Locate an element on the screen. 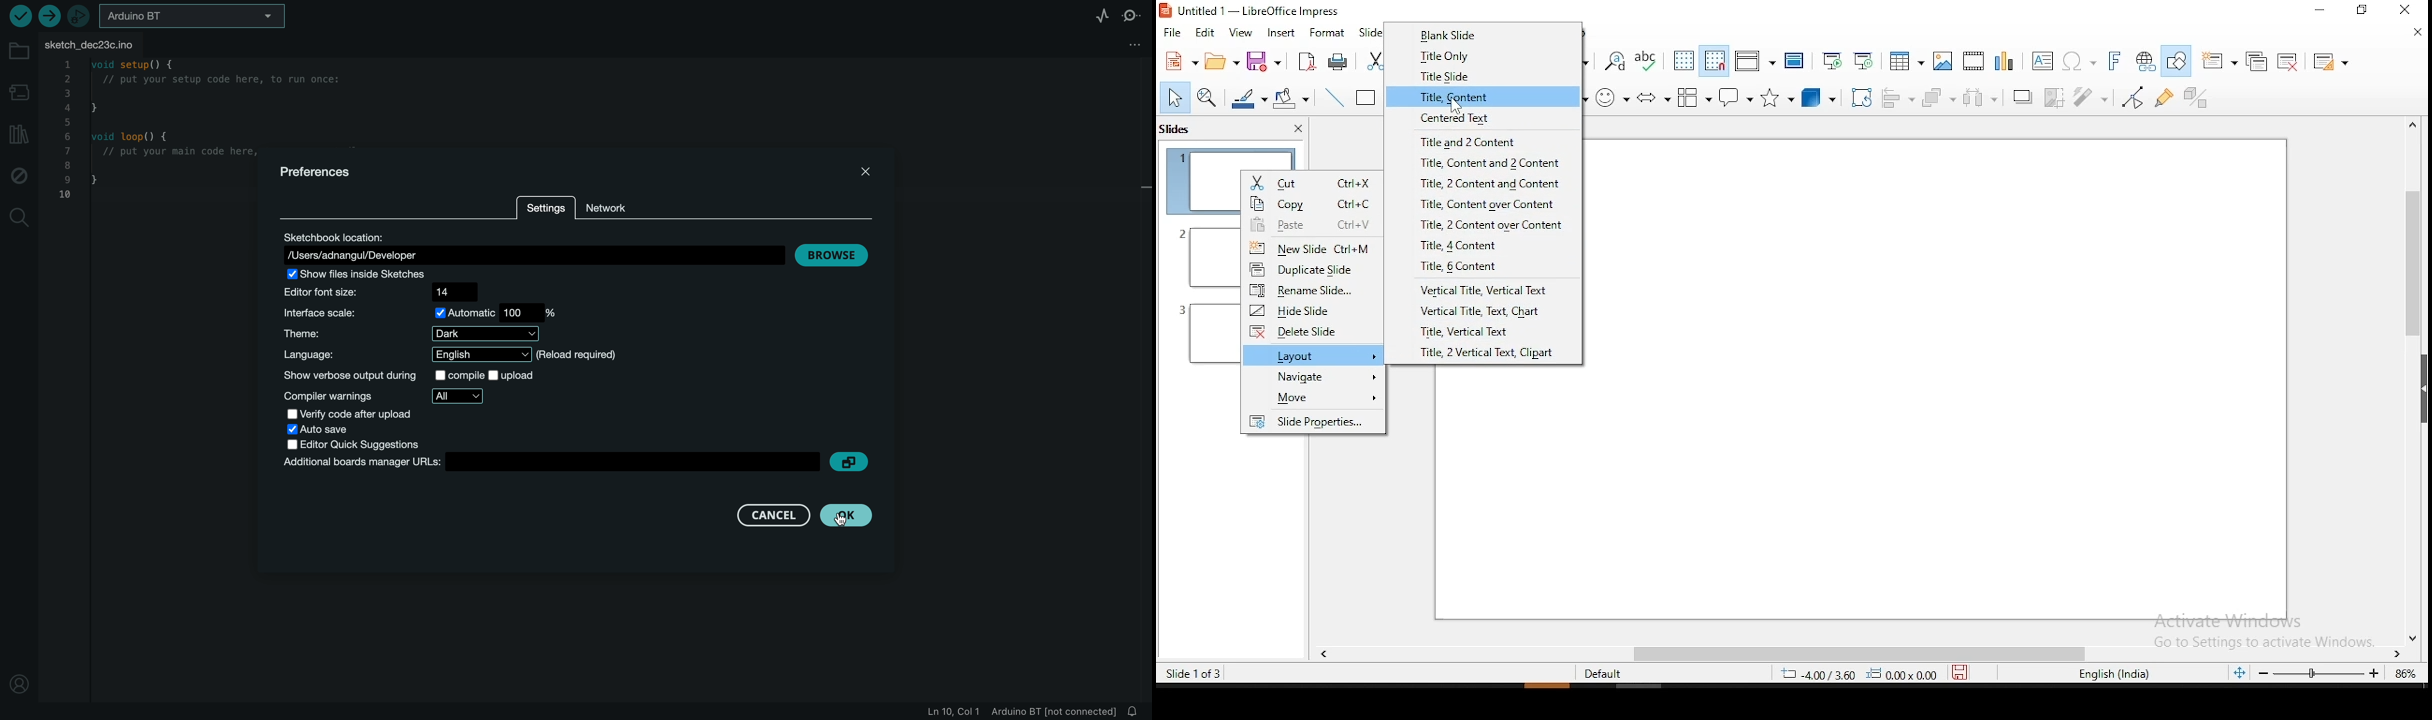 This screenshot has height=728, width=2436. font size is located at coordinates (337, 293).